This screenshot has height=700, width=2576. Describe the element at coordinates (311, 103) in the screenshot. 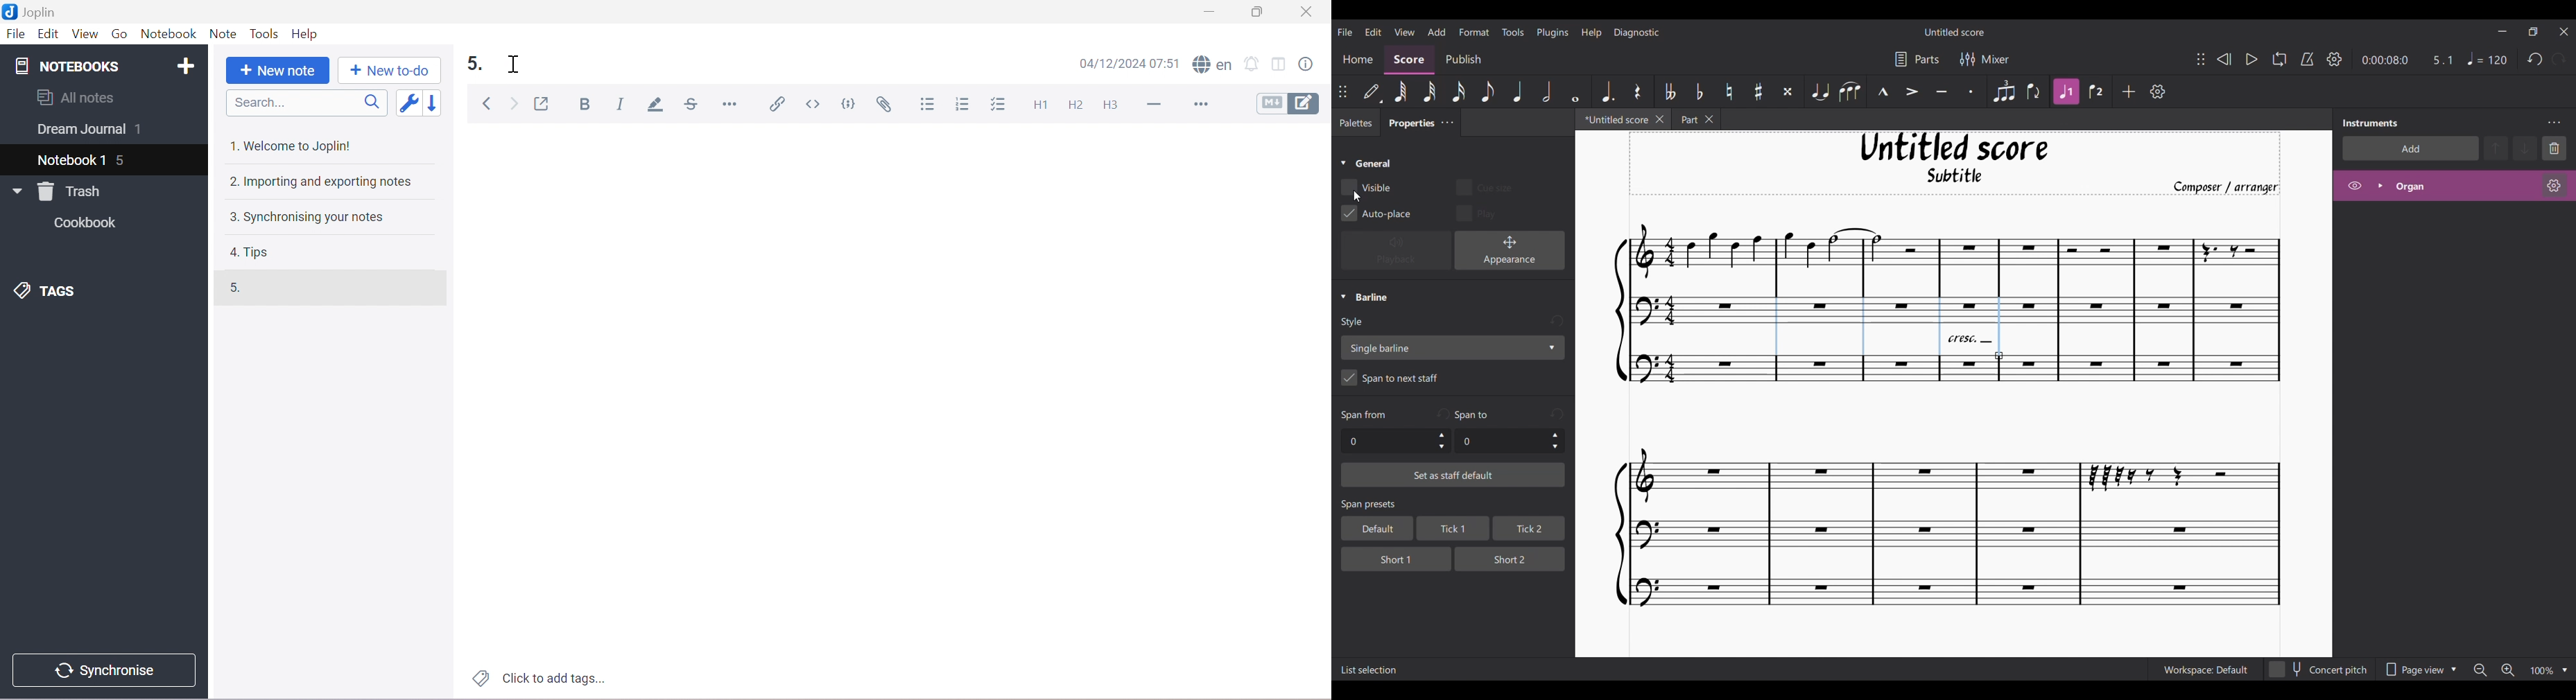

I see `Search` at that location.